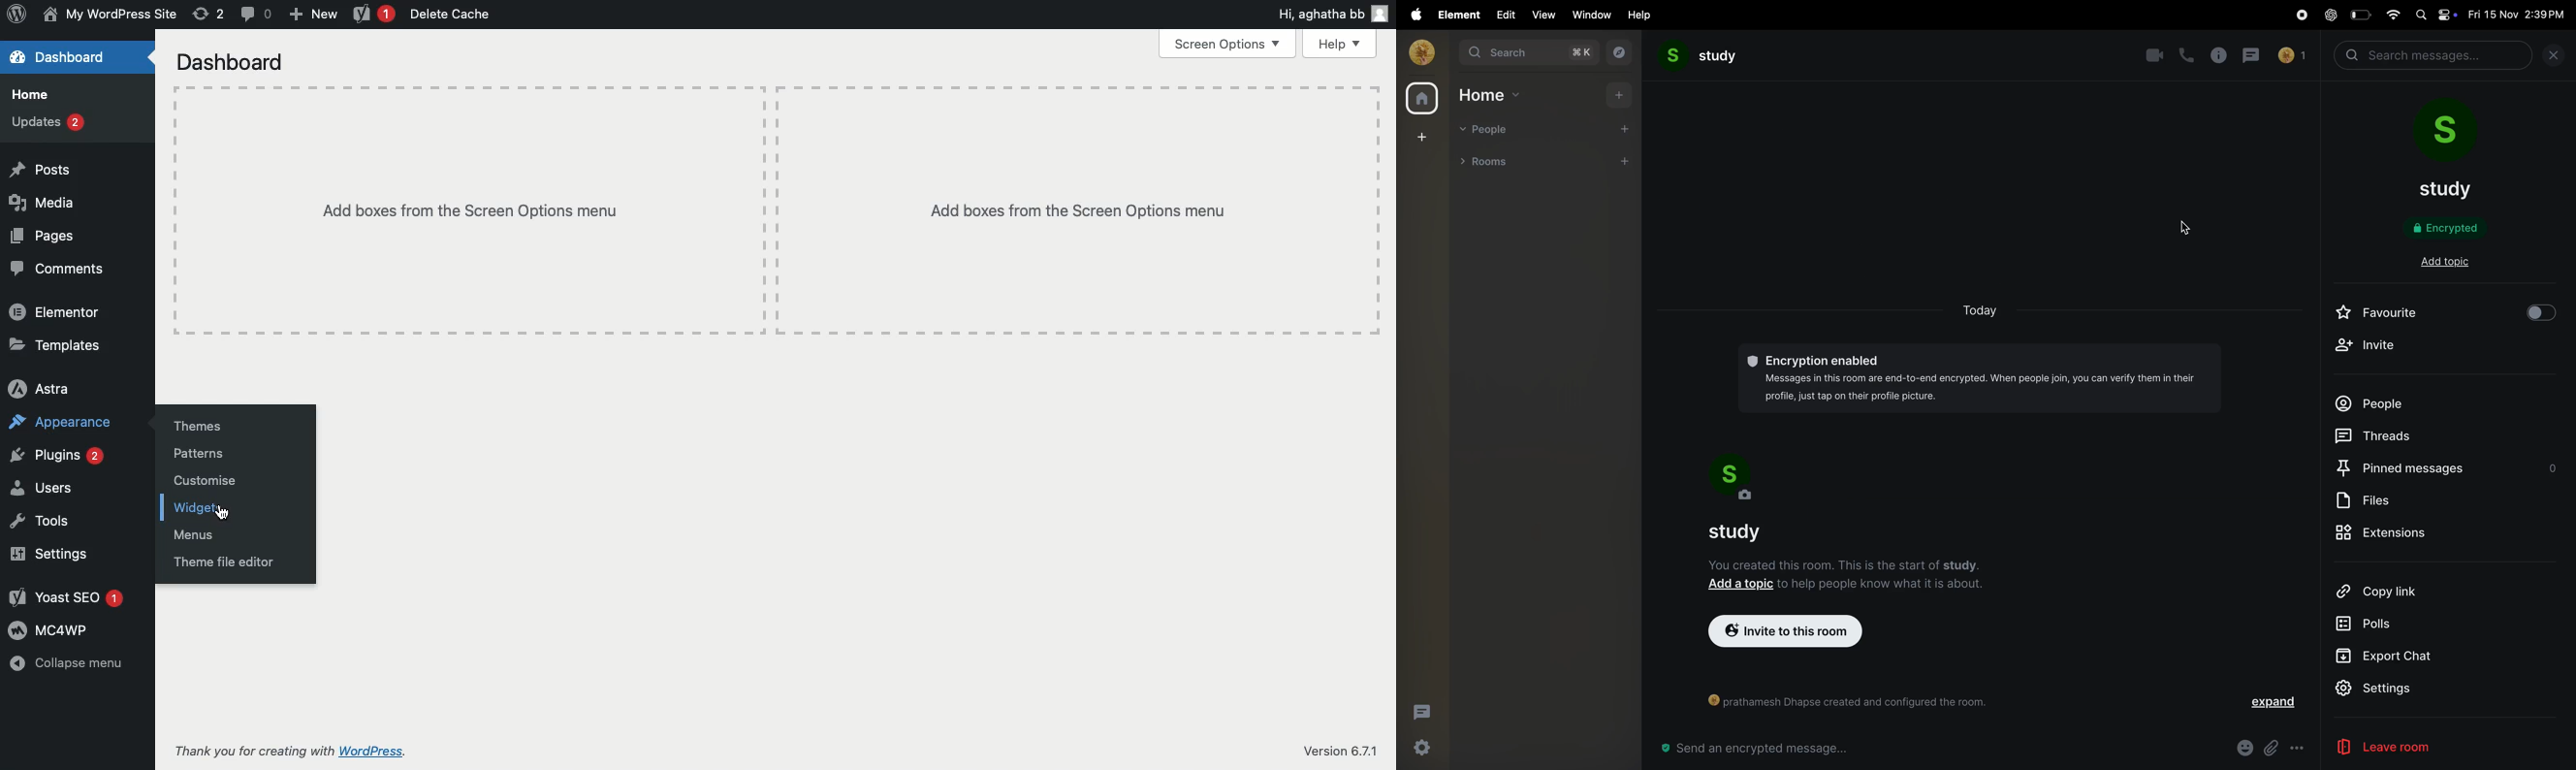 This screenshot has height=784, width=2576. Describe the element at coordinates (2331, 16) in the screenshot. I see `chatgpt` at that location.